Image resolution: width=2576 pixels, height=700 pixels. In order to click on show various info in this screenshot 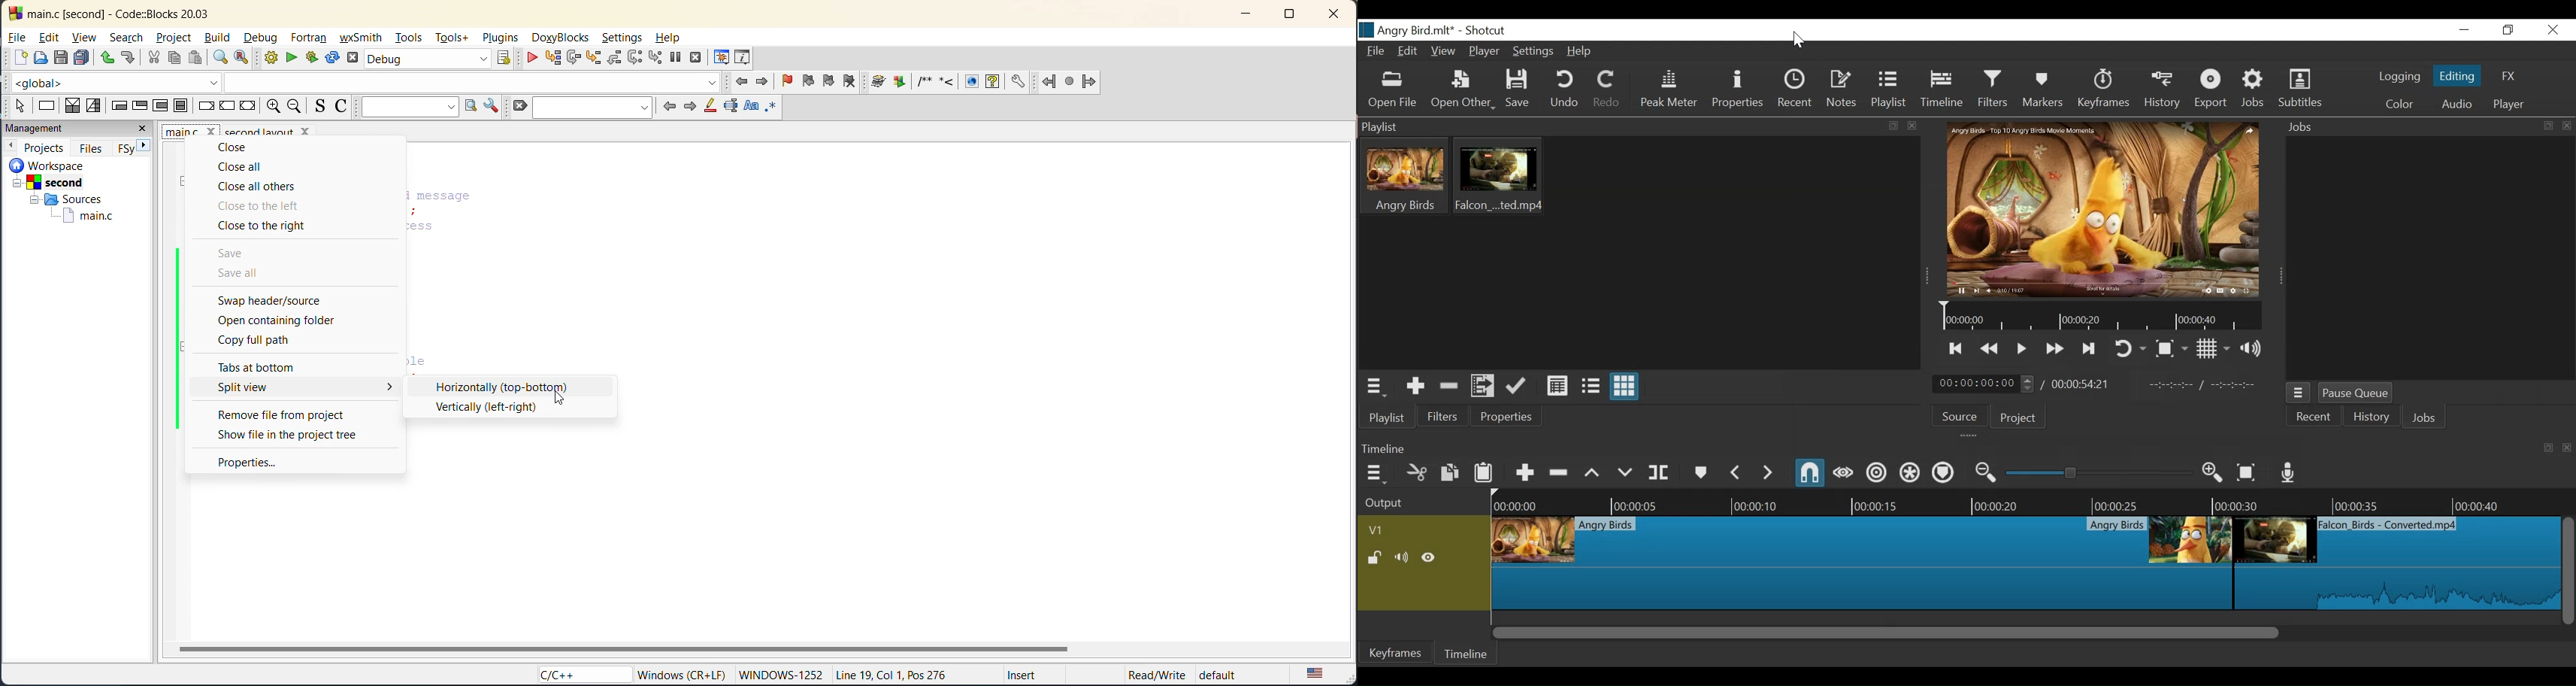, I will do `click(743, 56)`.